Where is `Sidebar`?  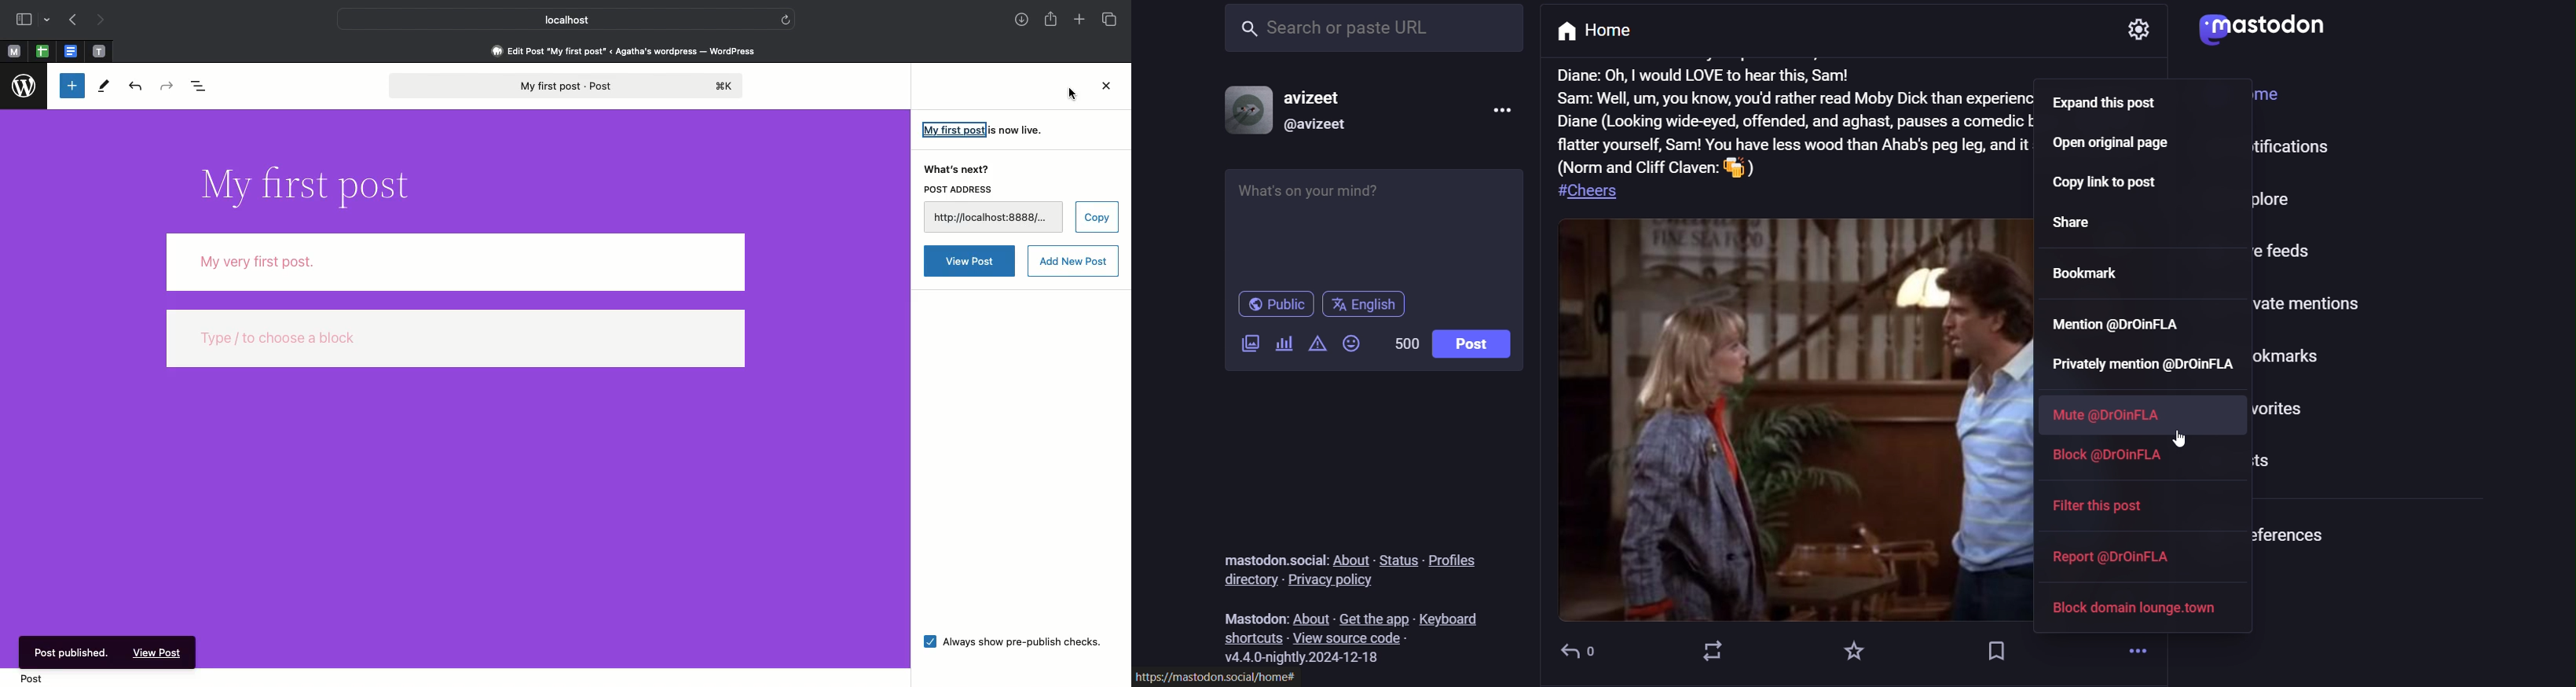 Sidebar is located at coordinates (23, 19).